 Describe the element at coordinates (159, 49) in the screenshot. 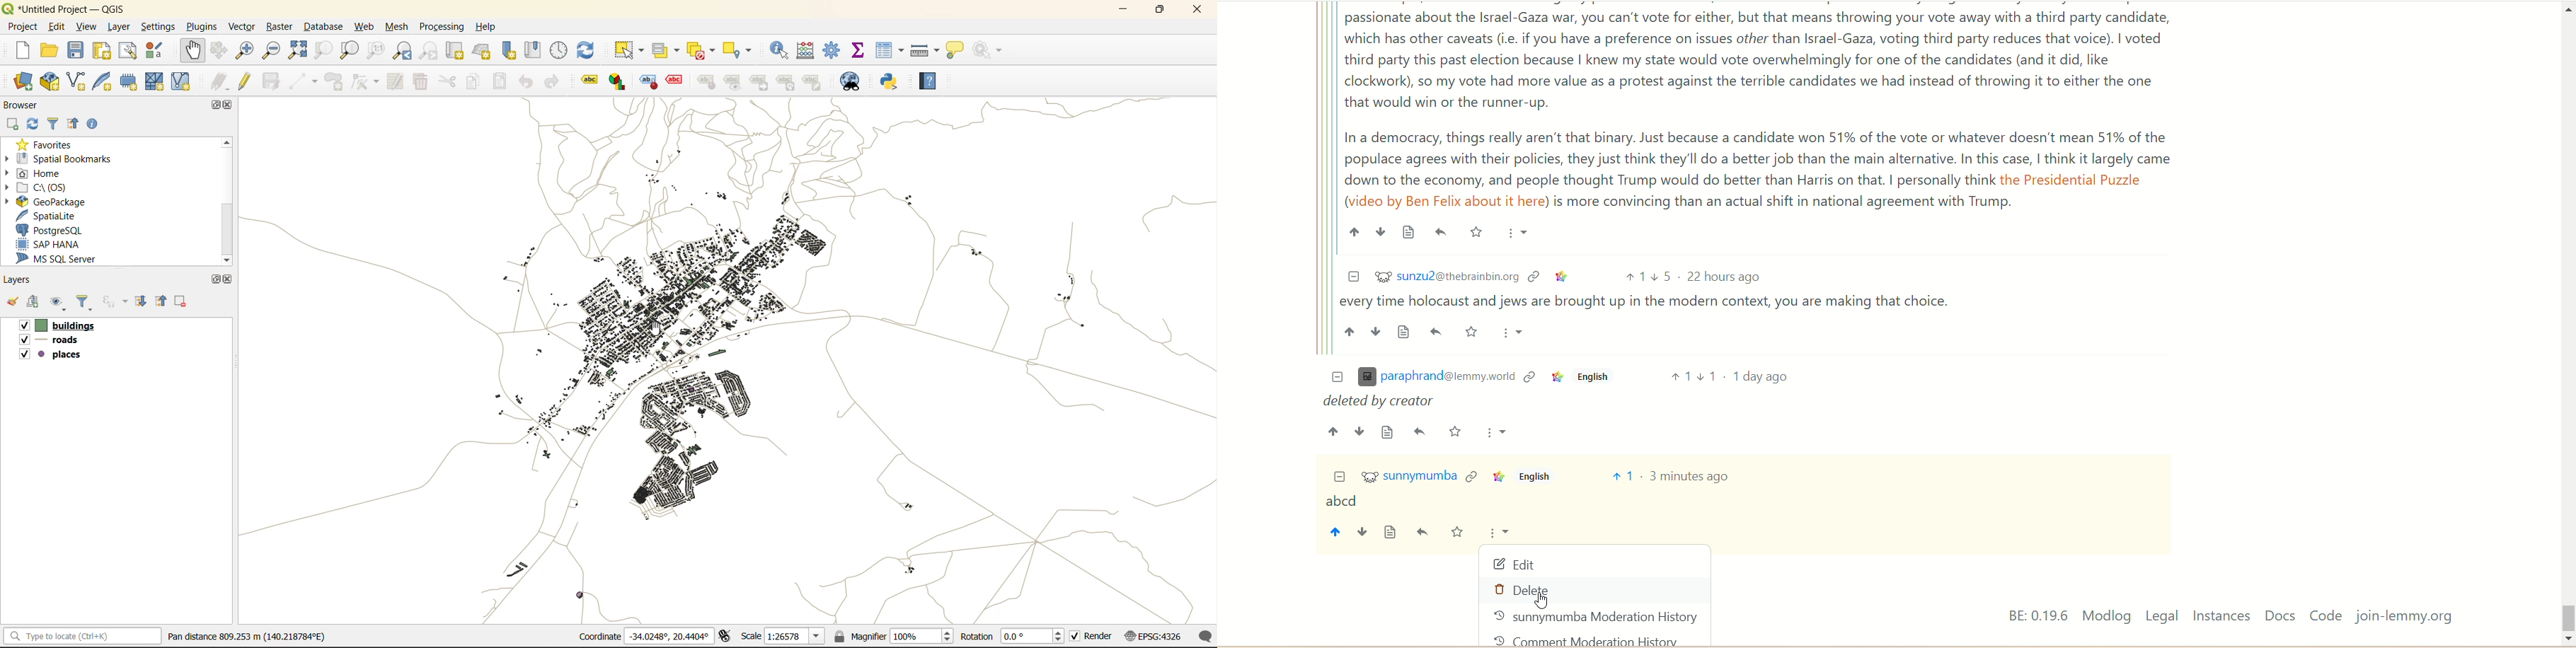

I see `style manager` at that location.